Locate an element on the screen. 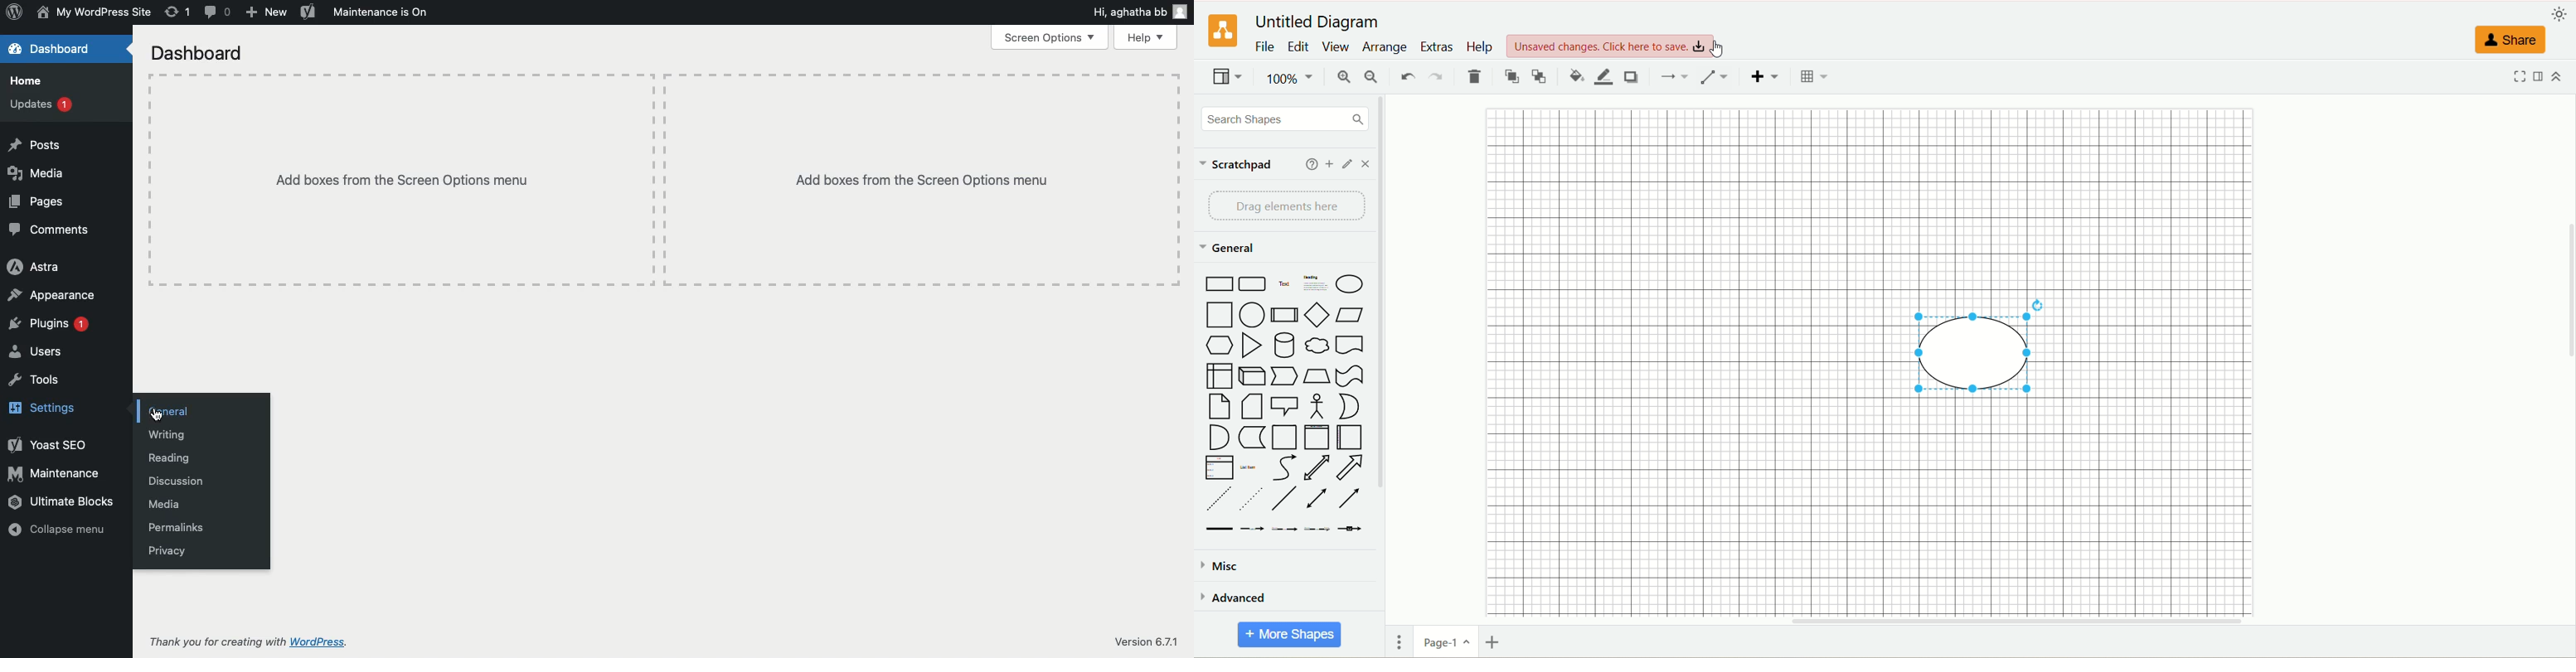  arrow is located at coordinates (1352, 467).